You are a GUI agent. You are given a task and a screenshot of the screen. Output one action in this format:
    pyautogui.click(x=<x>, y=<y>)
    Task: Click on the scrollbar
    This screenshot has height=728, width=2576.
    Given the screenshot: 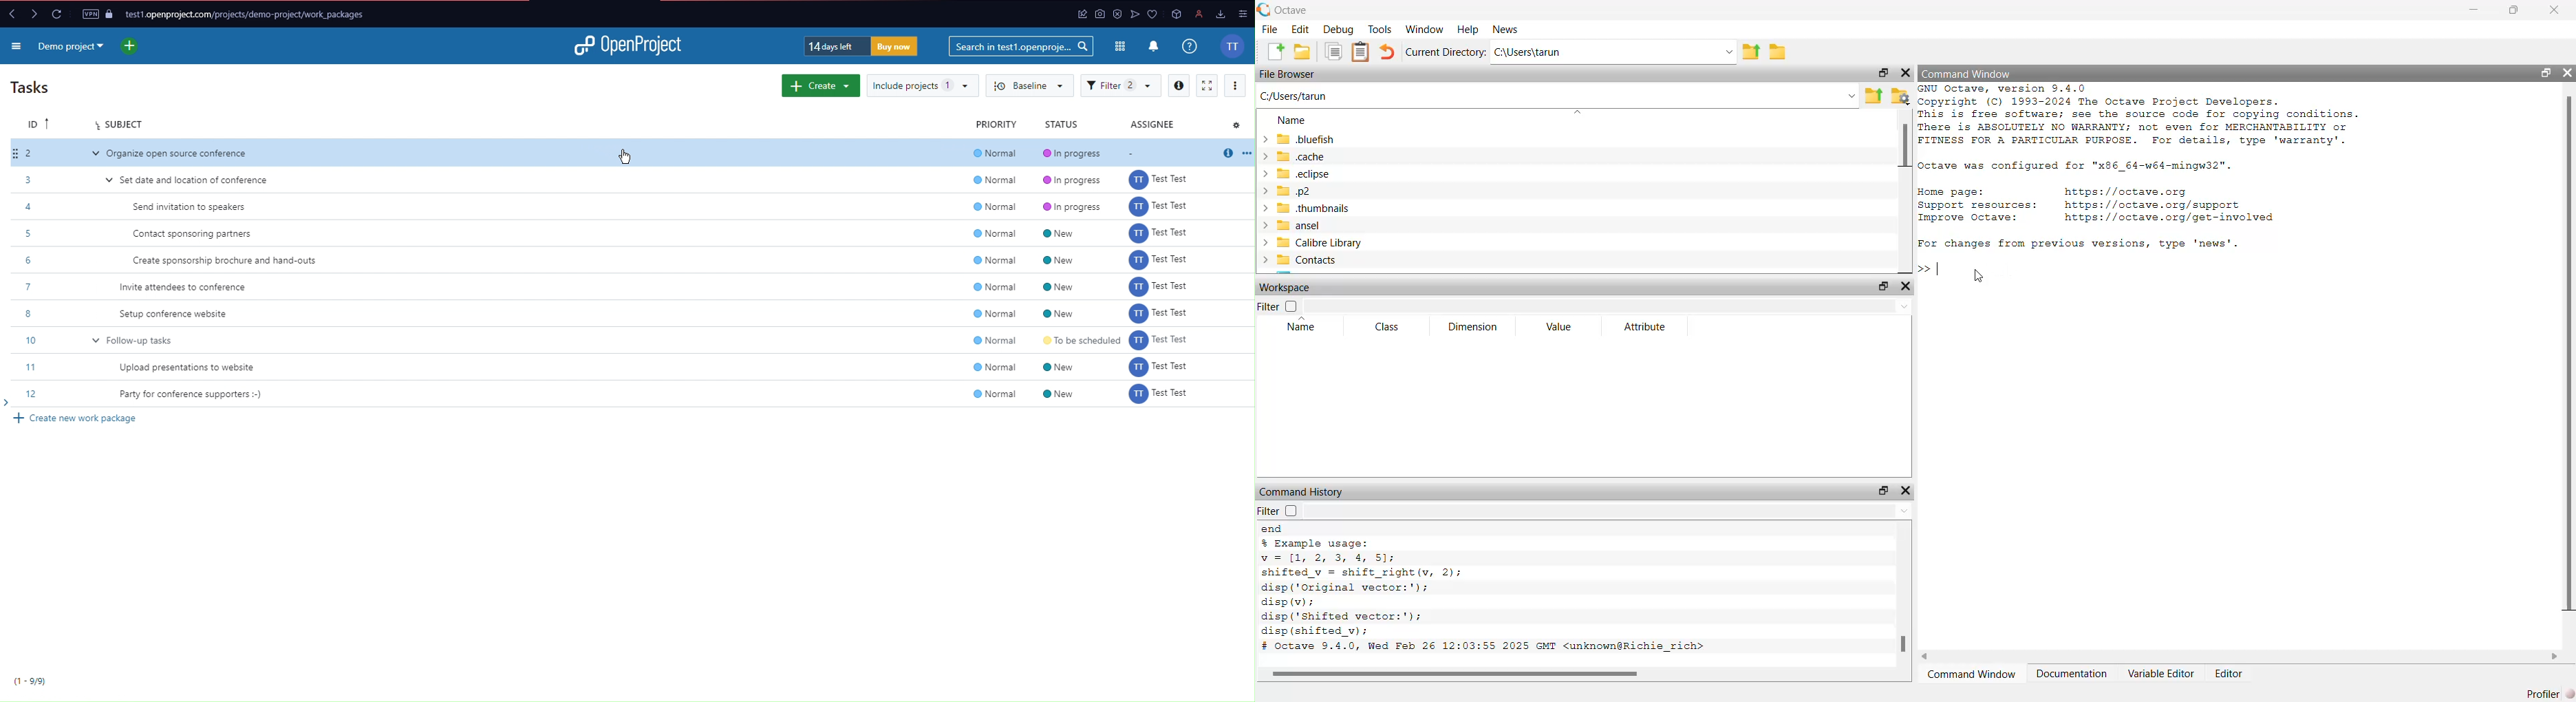 What is the action you would take?
    pyautogui.click(x=1902, y=624)
    